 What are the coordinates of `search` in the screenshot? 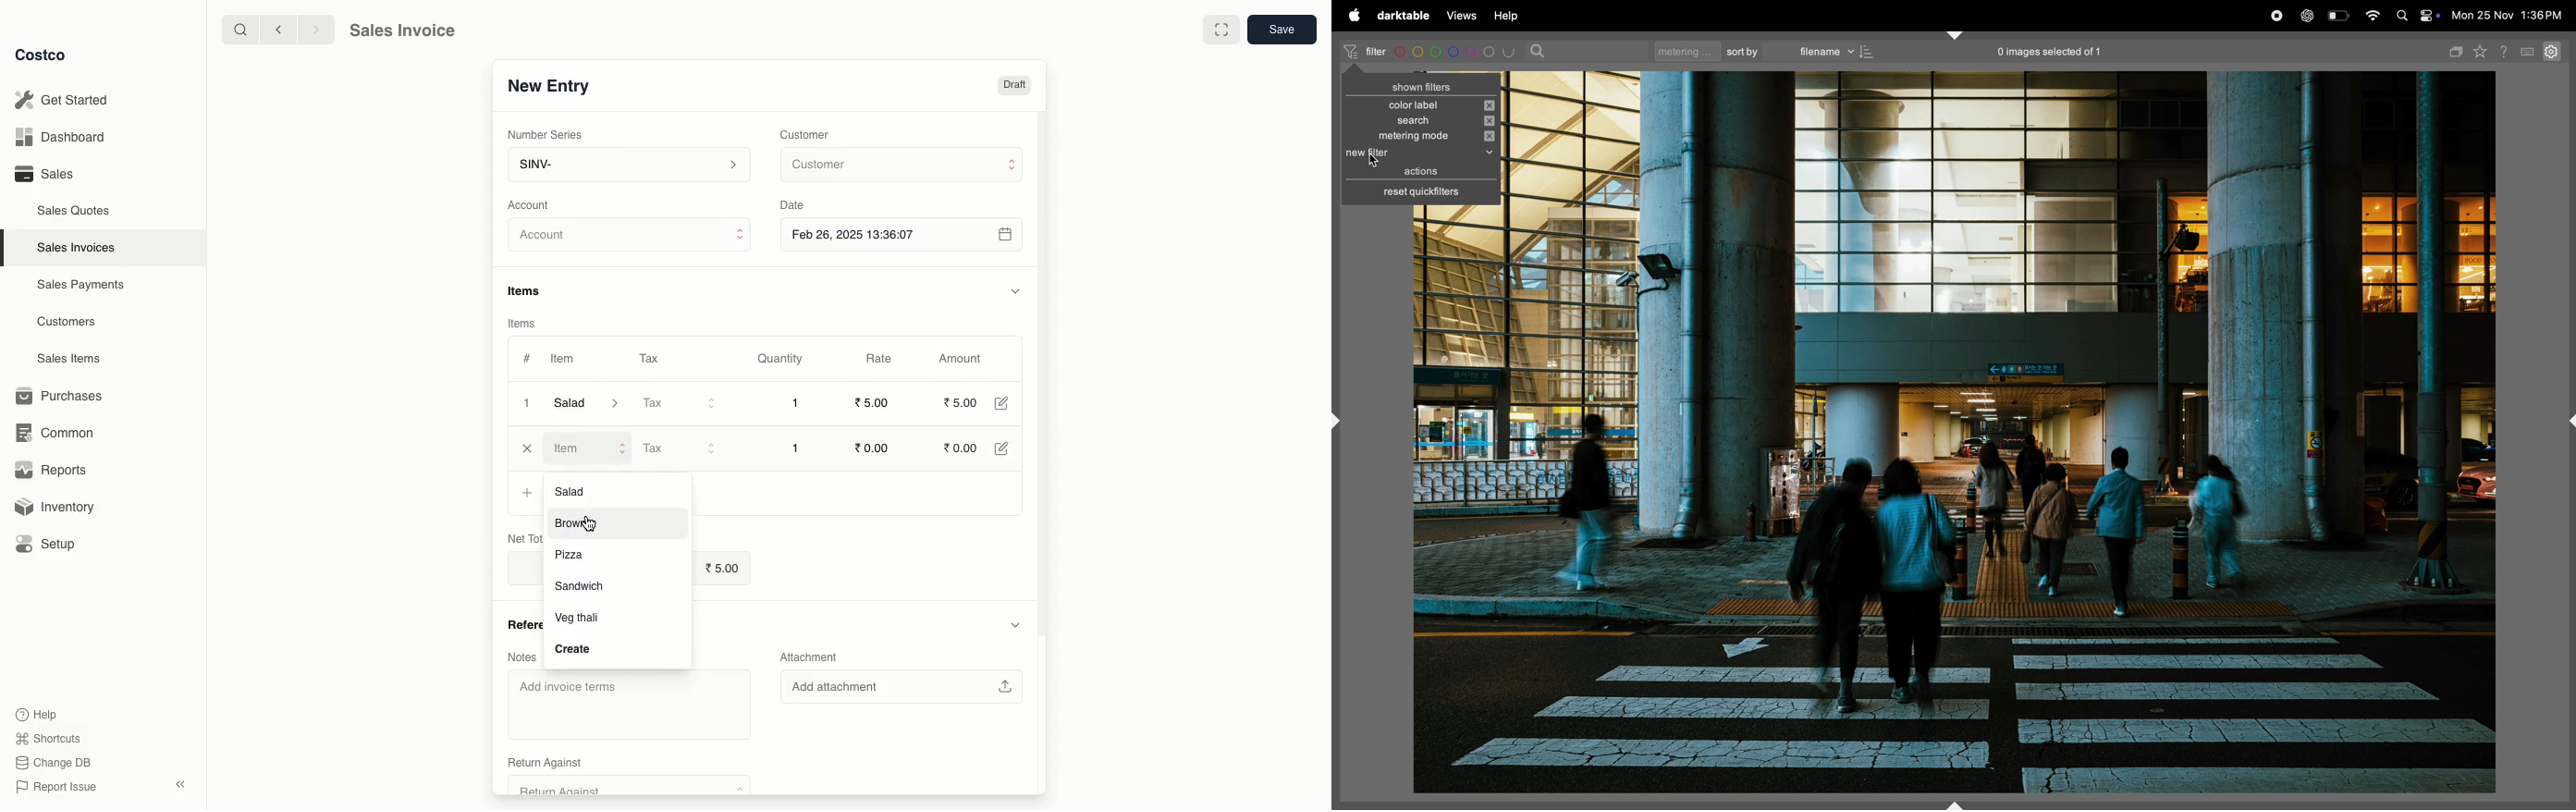 It's located at (1539, 51).